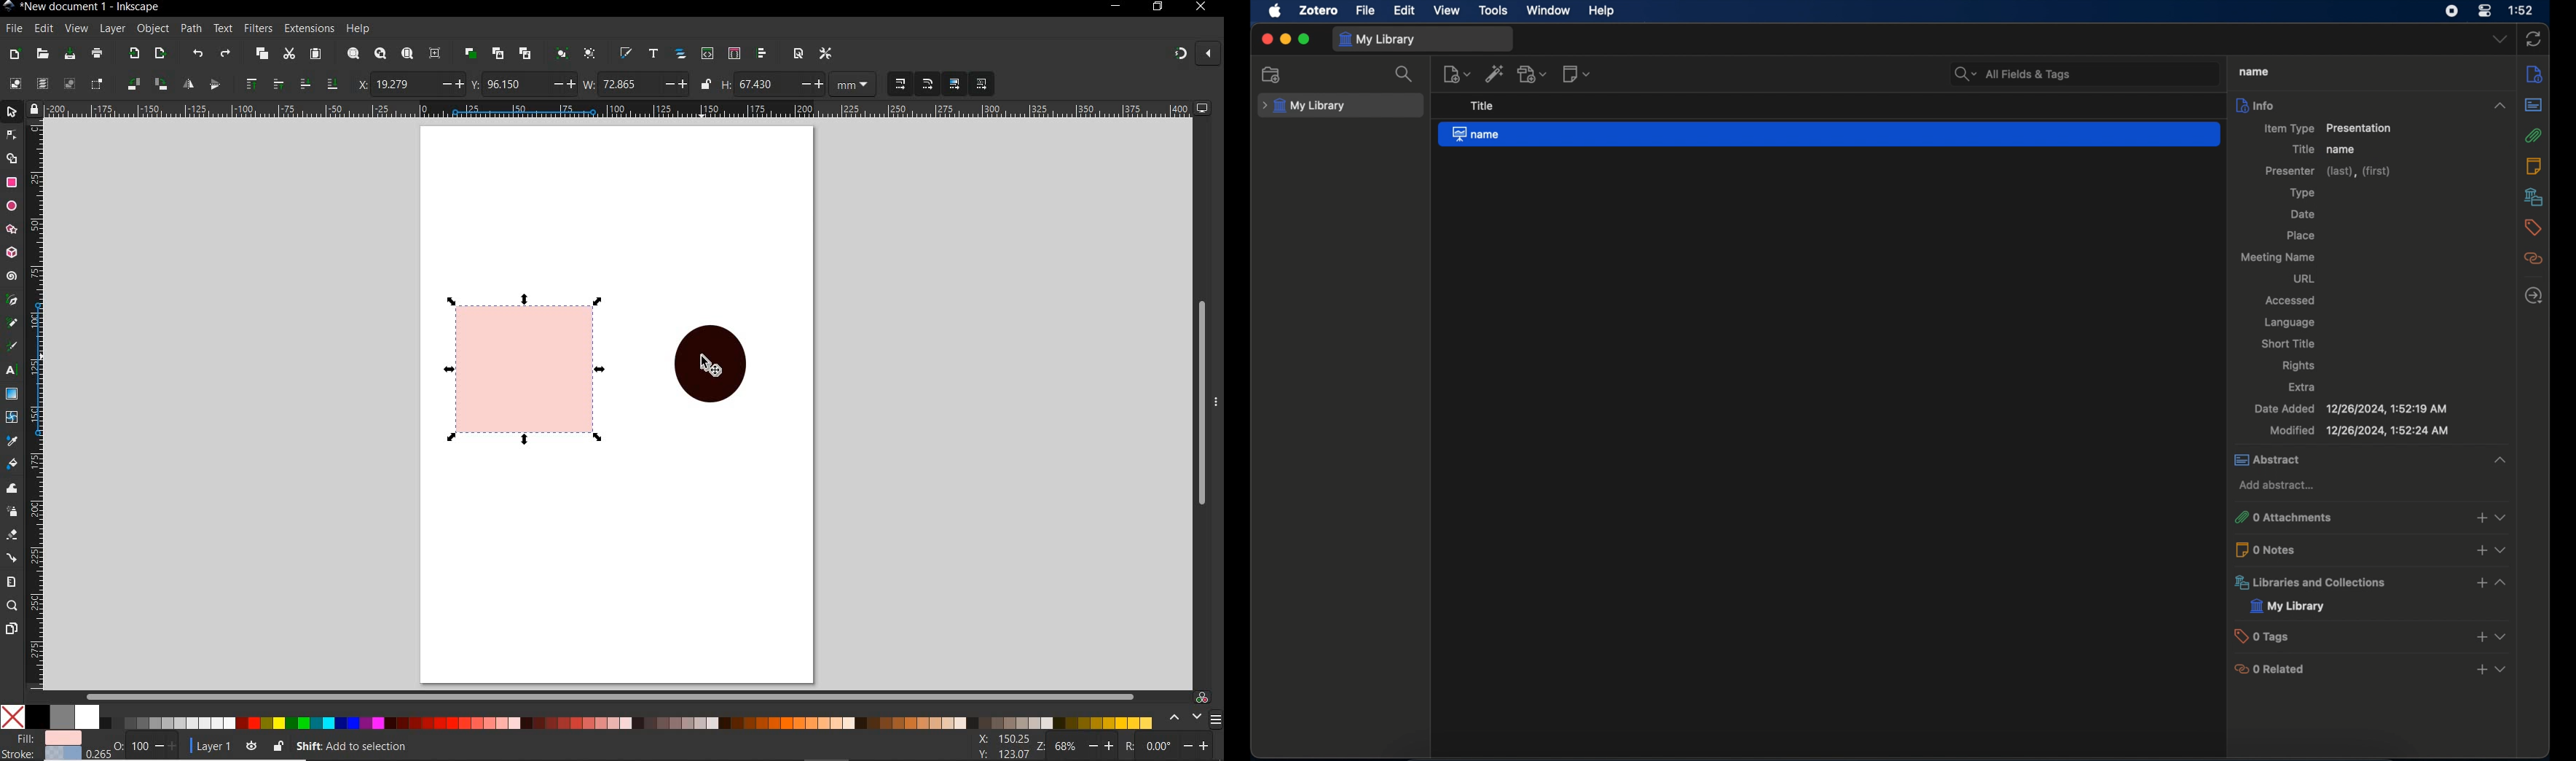 The width and height of the screenshot is (2576, 784). Describe the element at coordinates (305, 85) in the screenshot. I see `lower` at that location.